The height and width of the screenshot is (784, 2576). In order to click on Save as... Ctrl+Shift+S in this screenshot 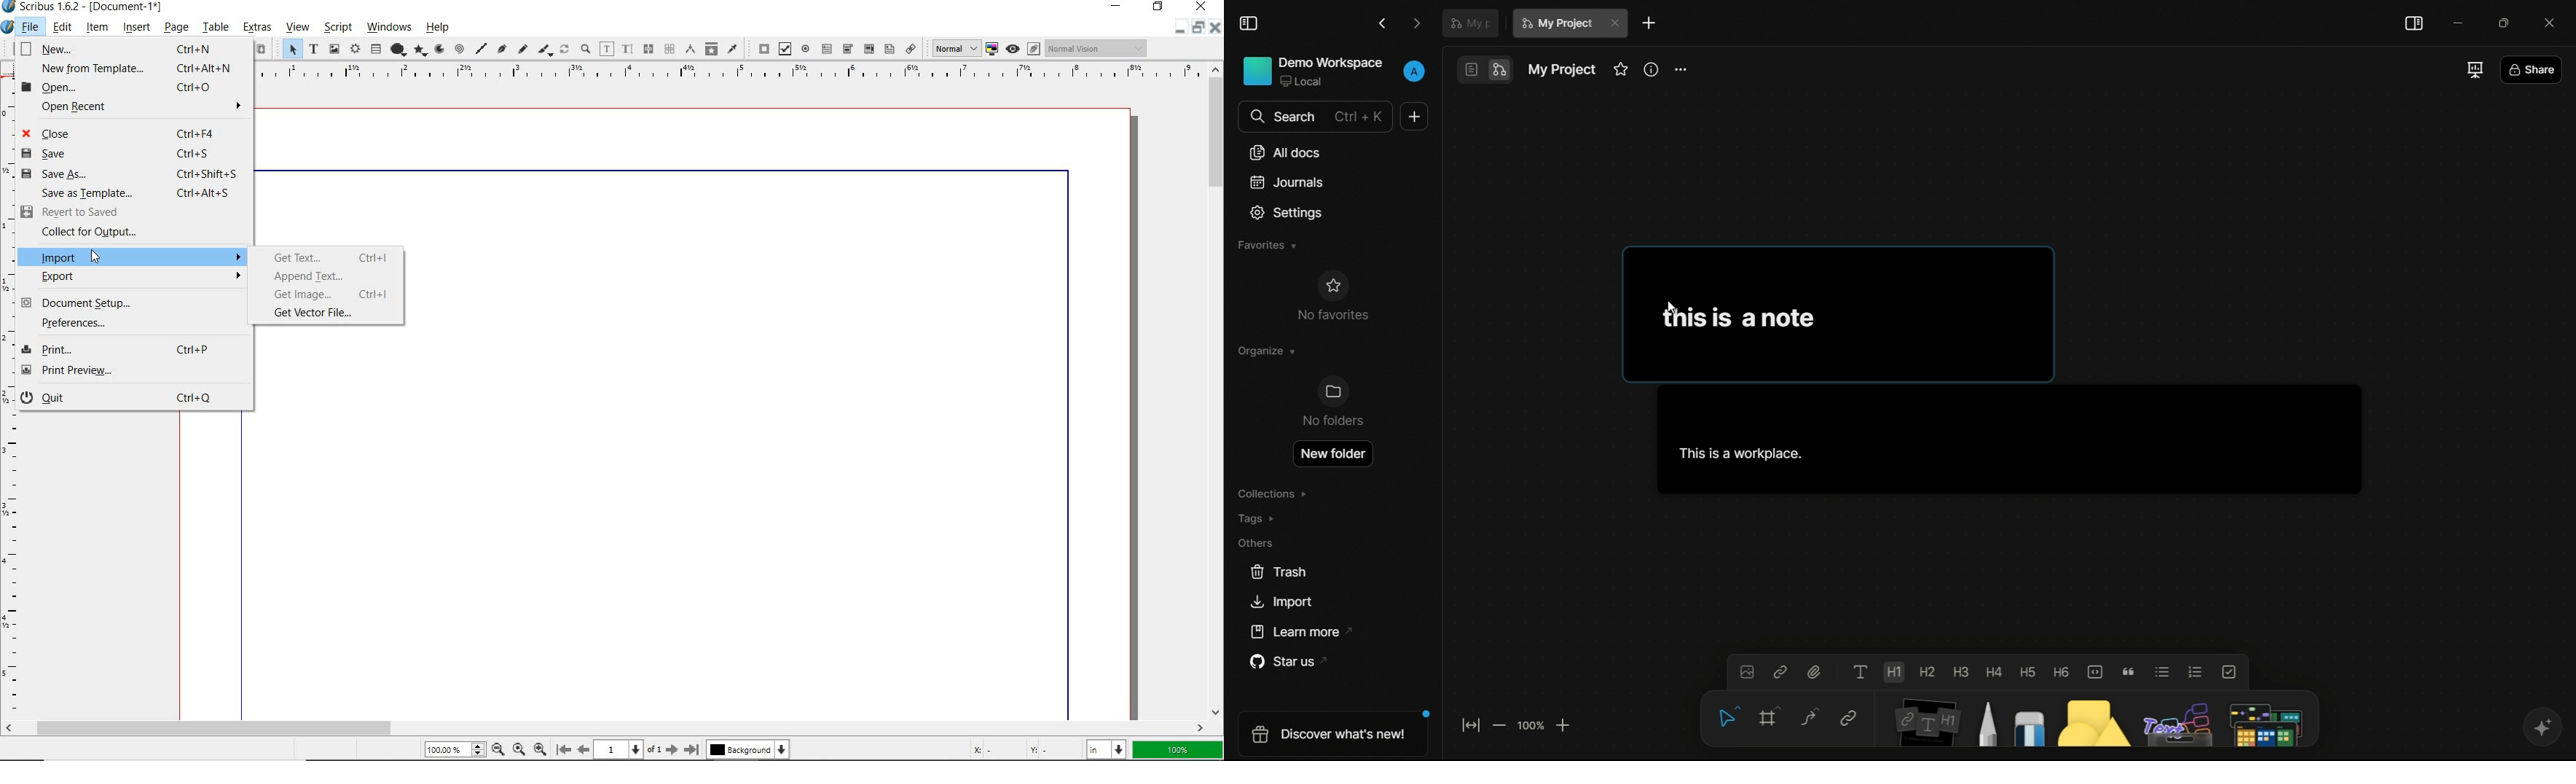, I will do `click(132, 173)`.